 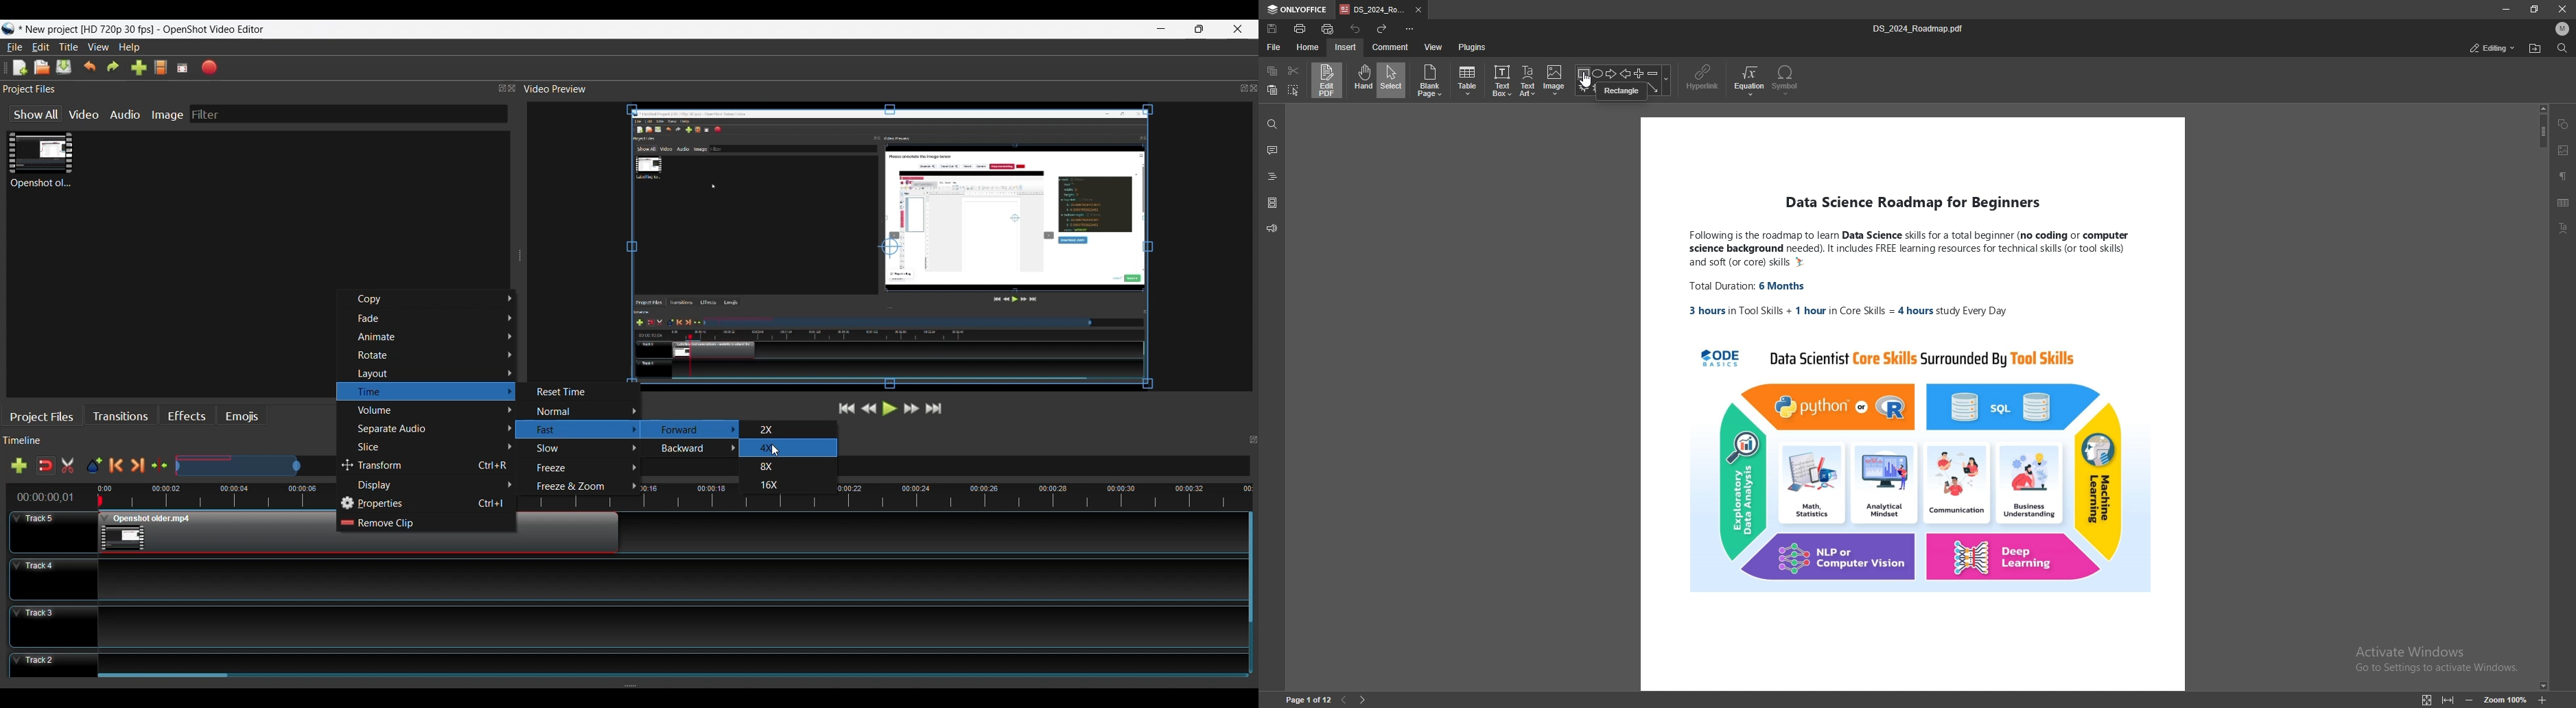 What do you see at coordinates (1273, 29) in the screenshot?
I see `save` at bounding box center [1273, 29].